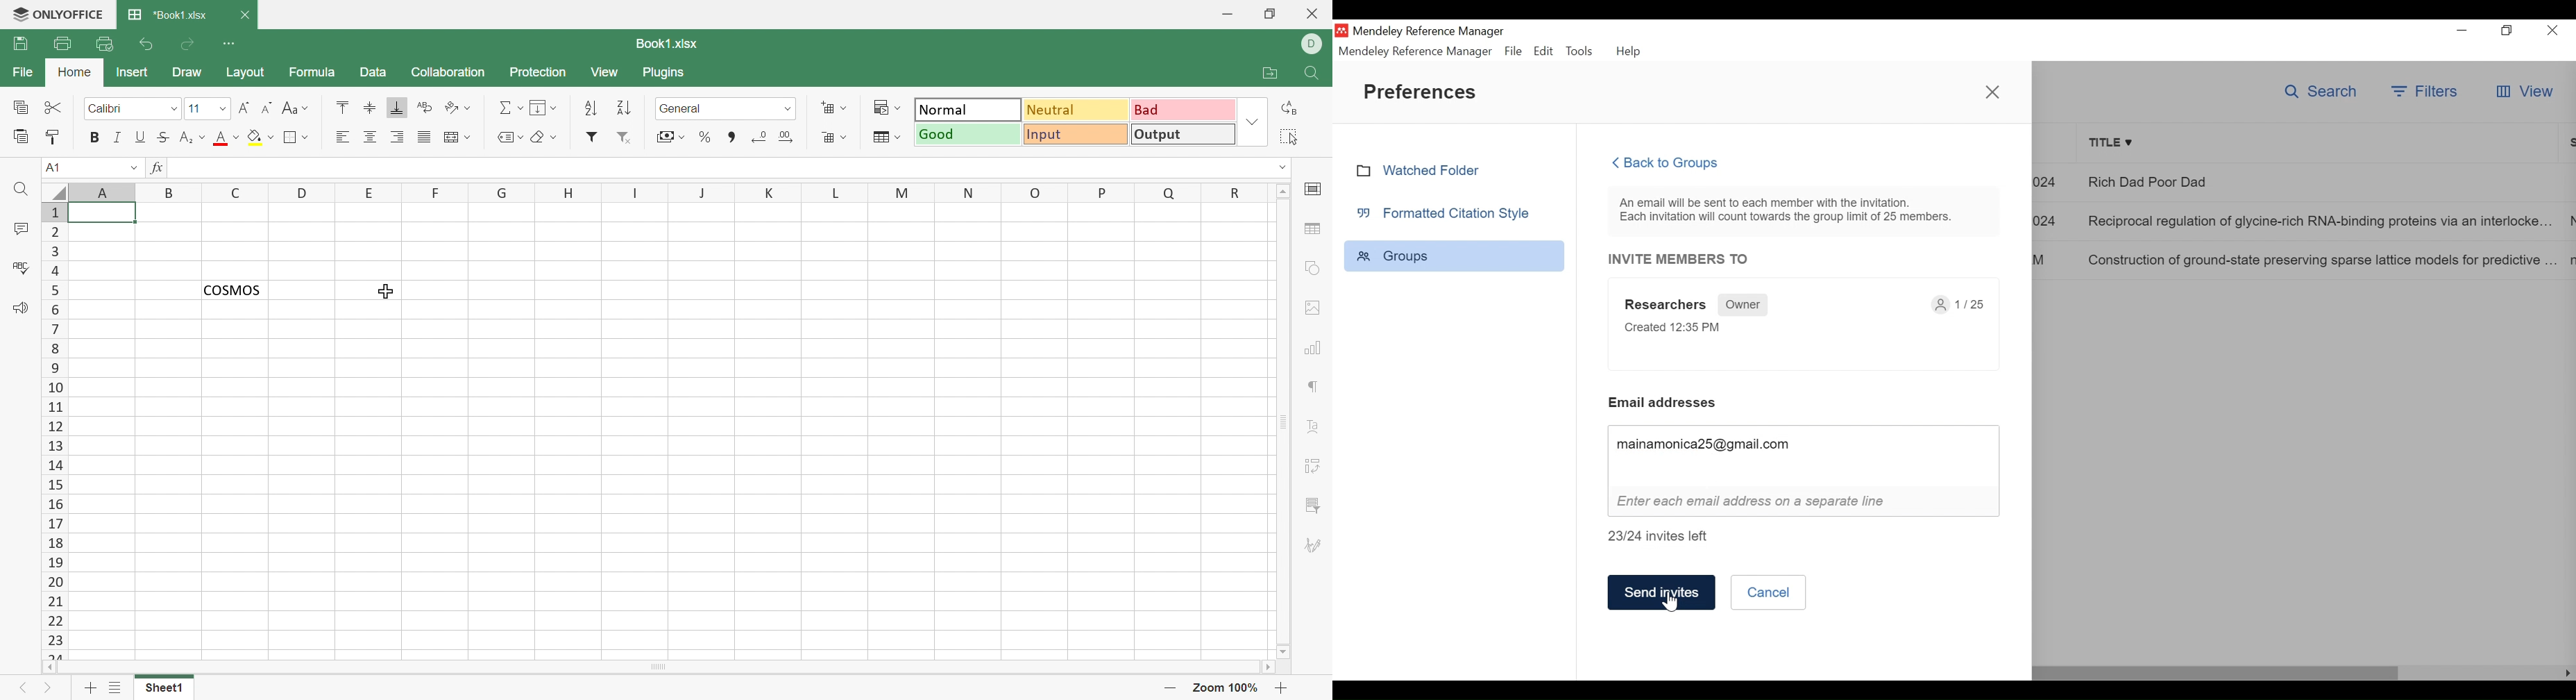 The image size is (2576, 700). I want to click on Add sheet, so click(90, 688).